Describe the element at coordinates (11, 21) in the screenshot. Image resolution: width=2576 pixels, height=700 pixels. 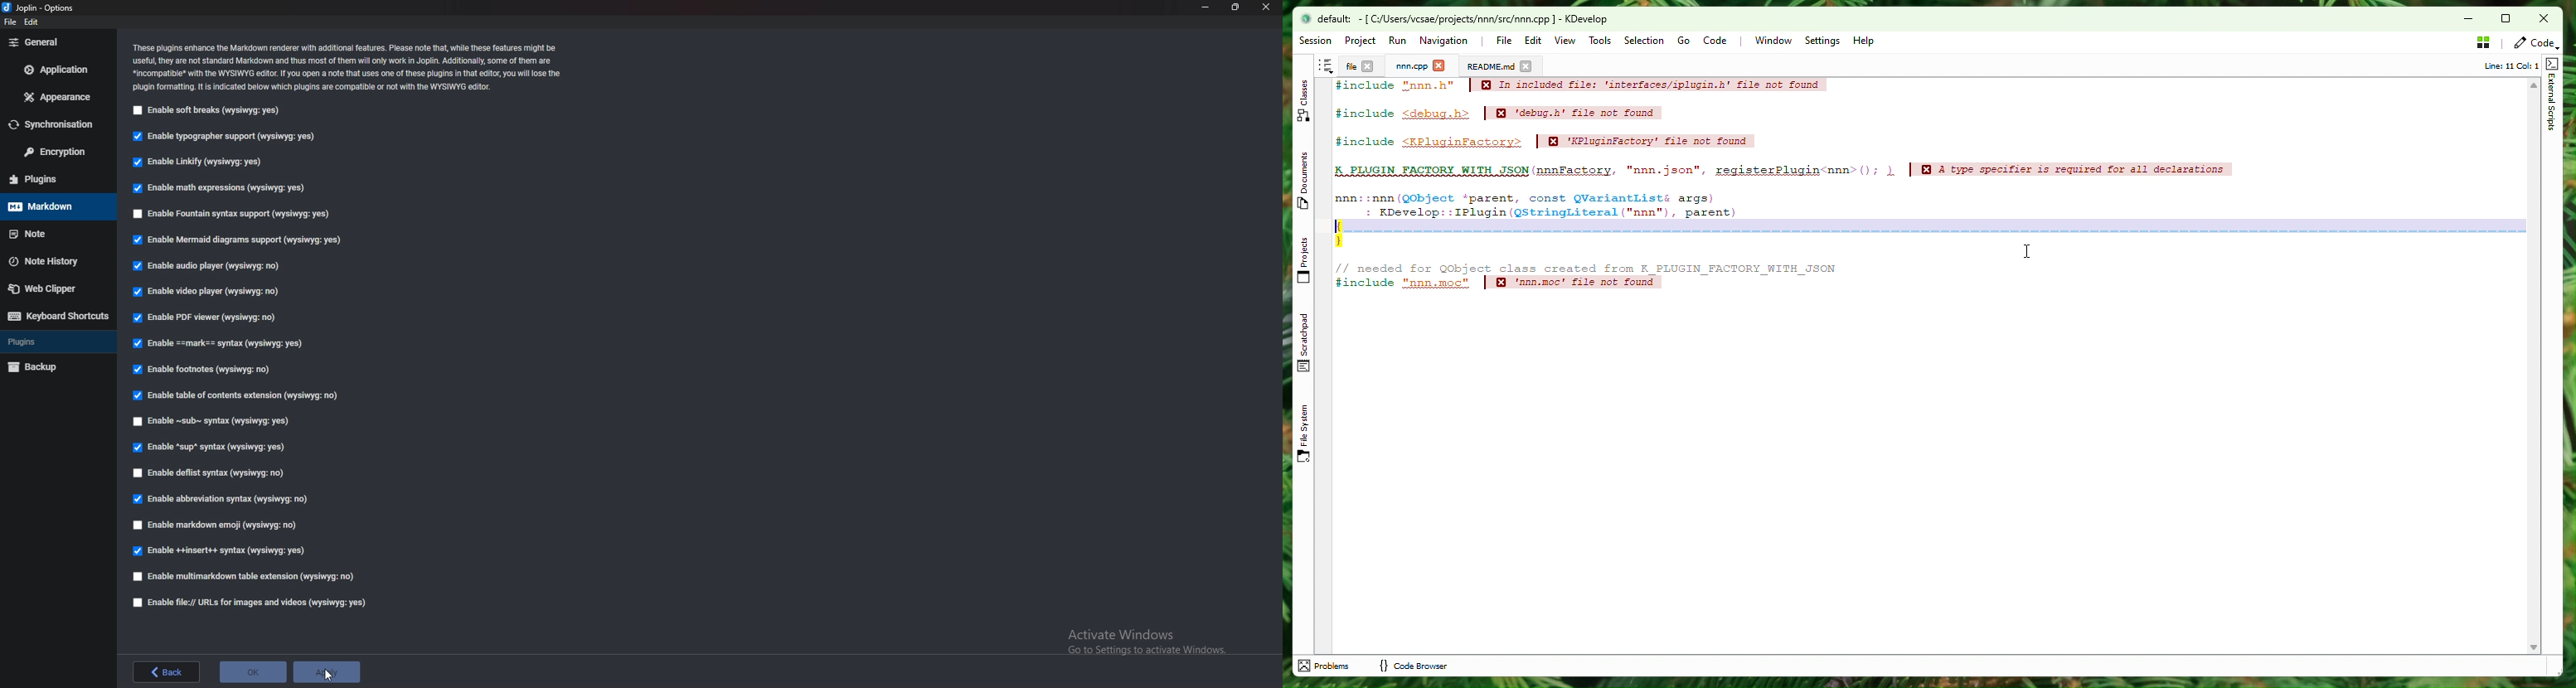
I see `file` at that location.